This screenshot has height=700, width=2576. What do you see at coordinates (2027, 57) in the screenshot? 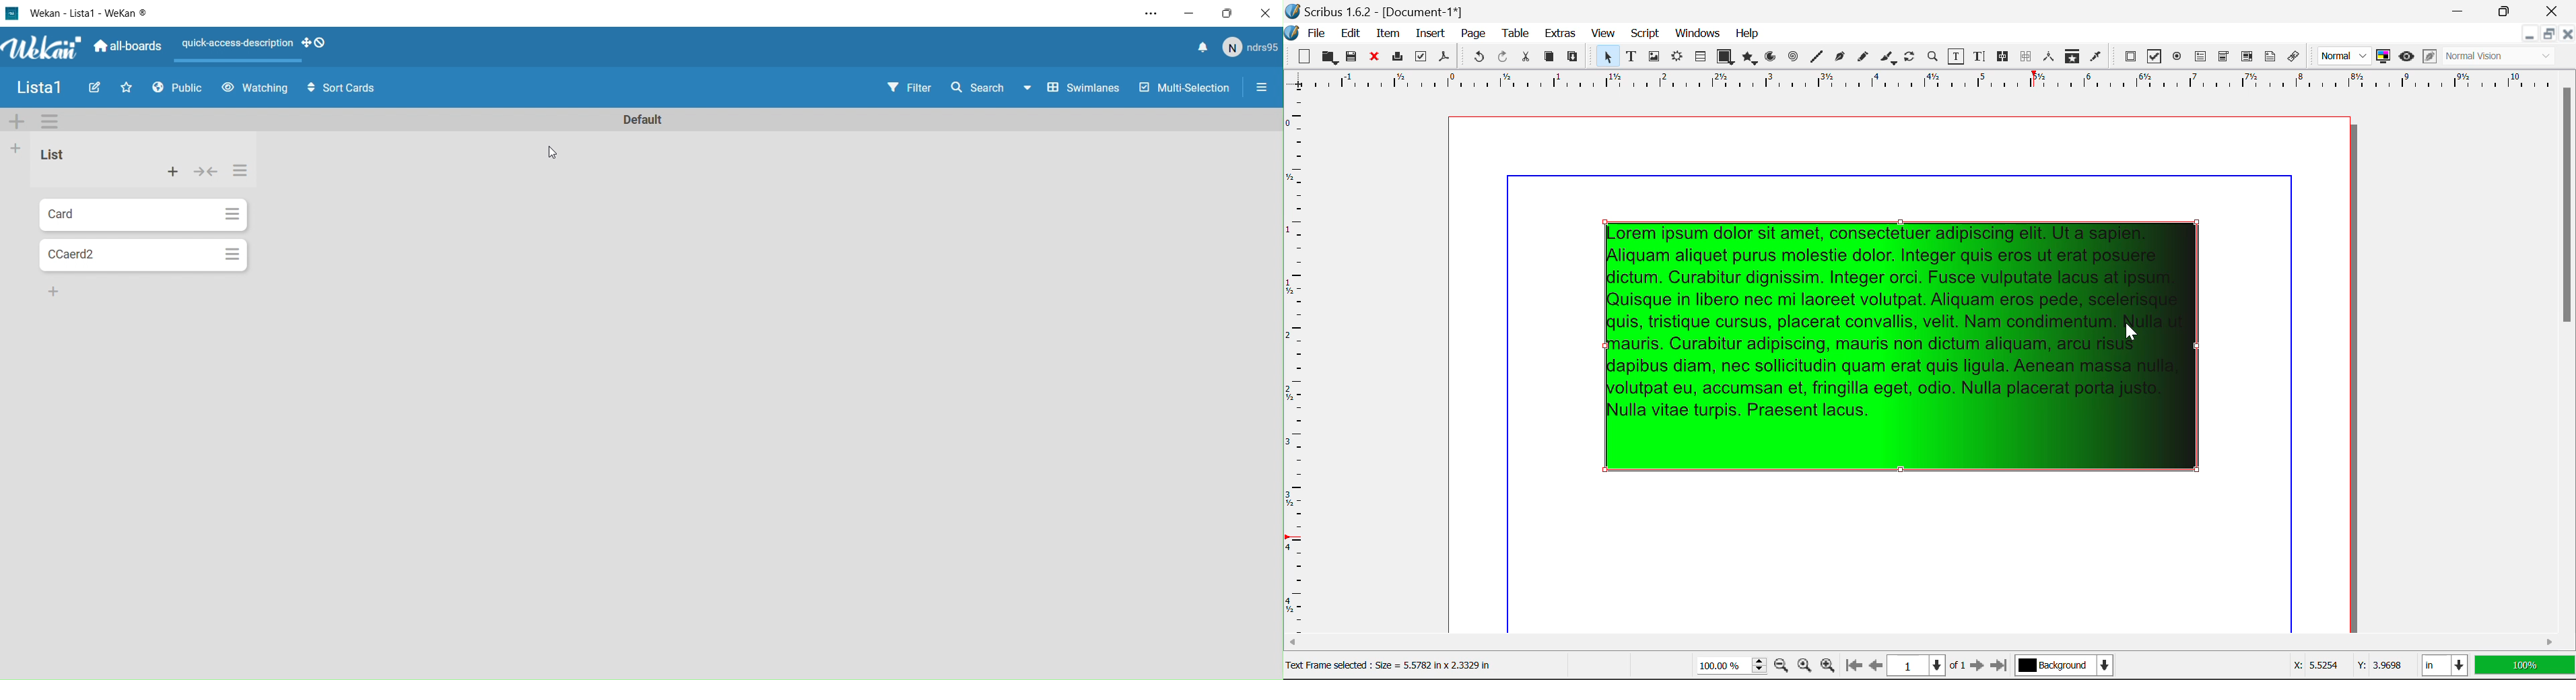
I see `Delink Frames` at bounding box center [2027, 57].